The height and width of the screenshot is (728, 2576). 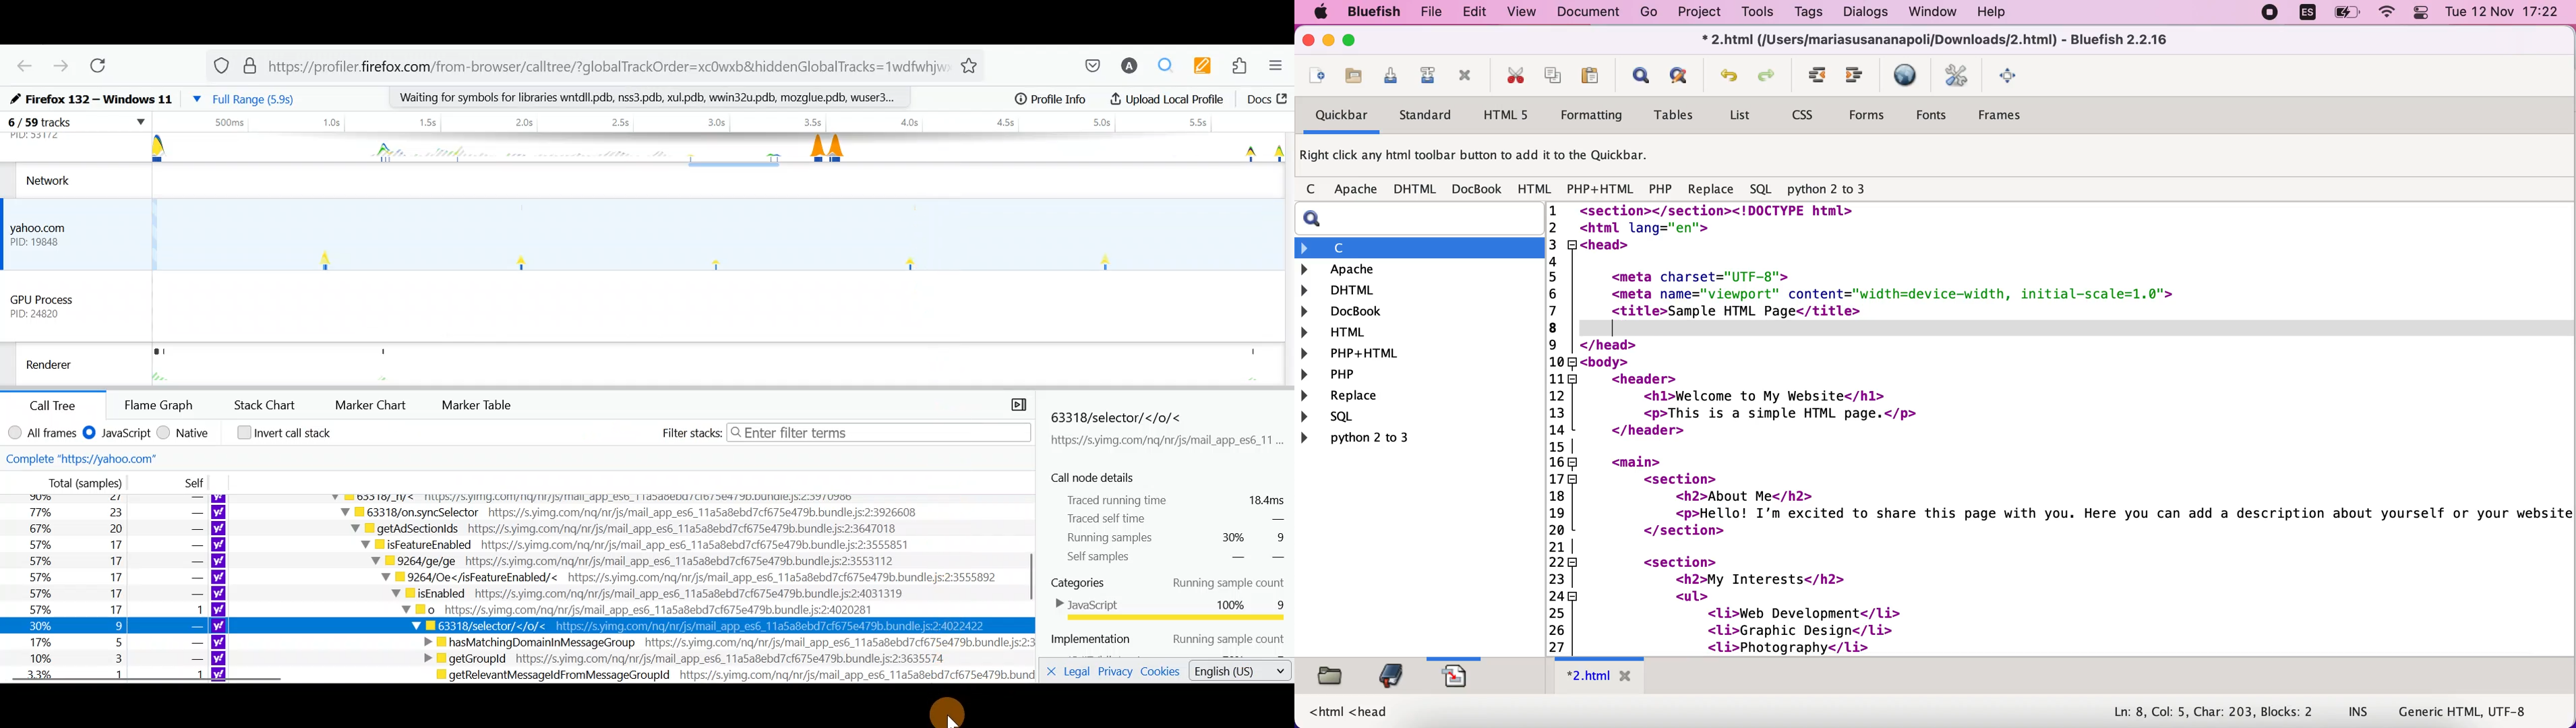 What do you see at coordinates (1646, 13) in the screenshot?
I see `go` at bounding box center [1646, 13].